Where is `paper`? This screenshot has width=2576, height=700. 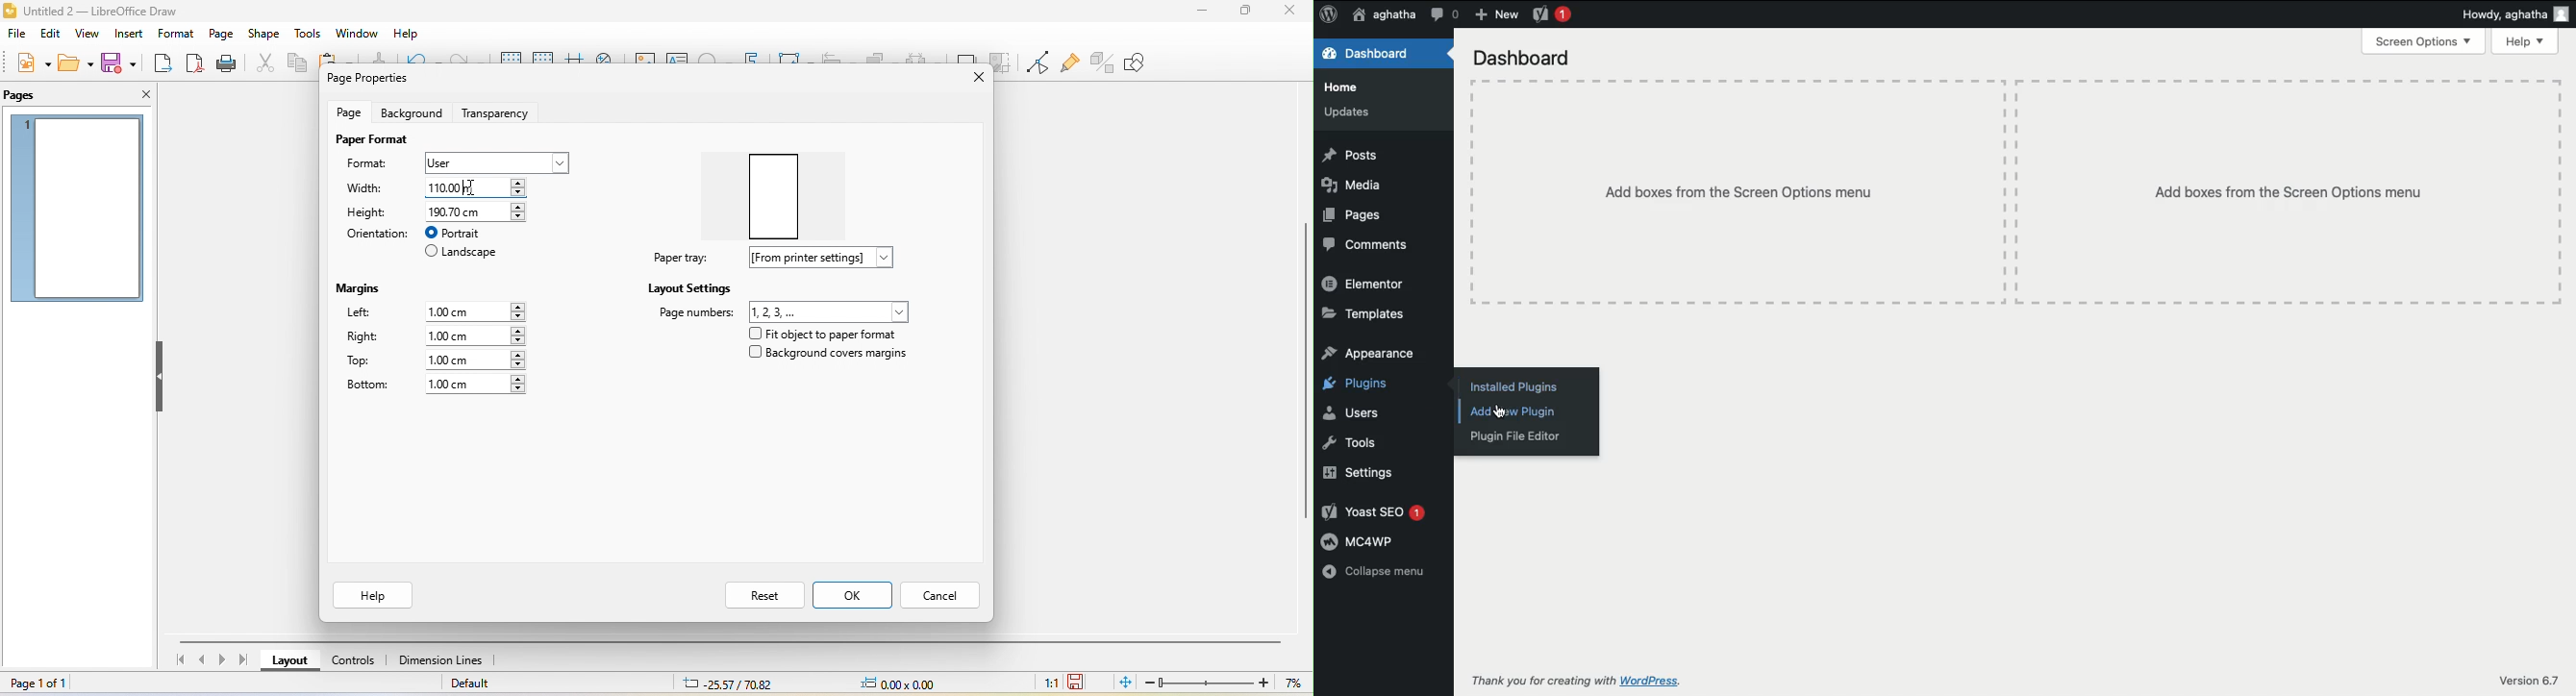
paper is located at coordinates (781, 189).